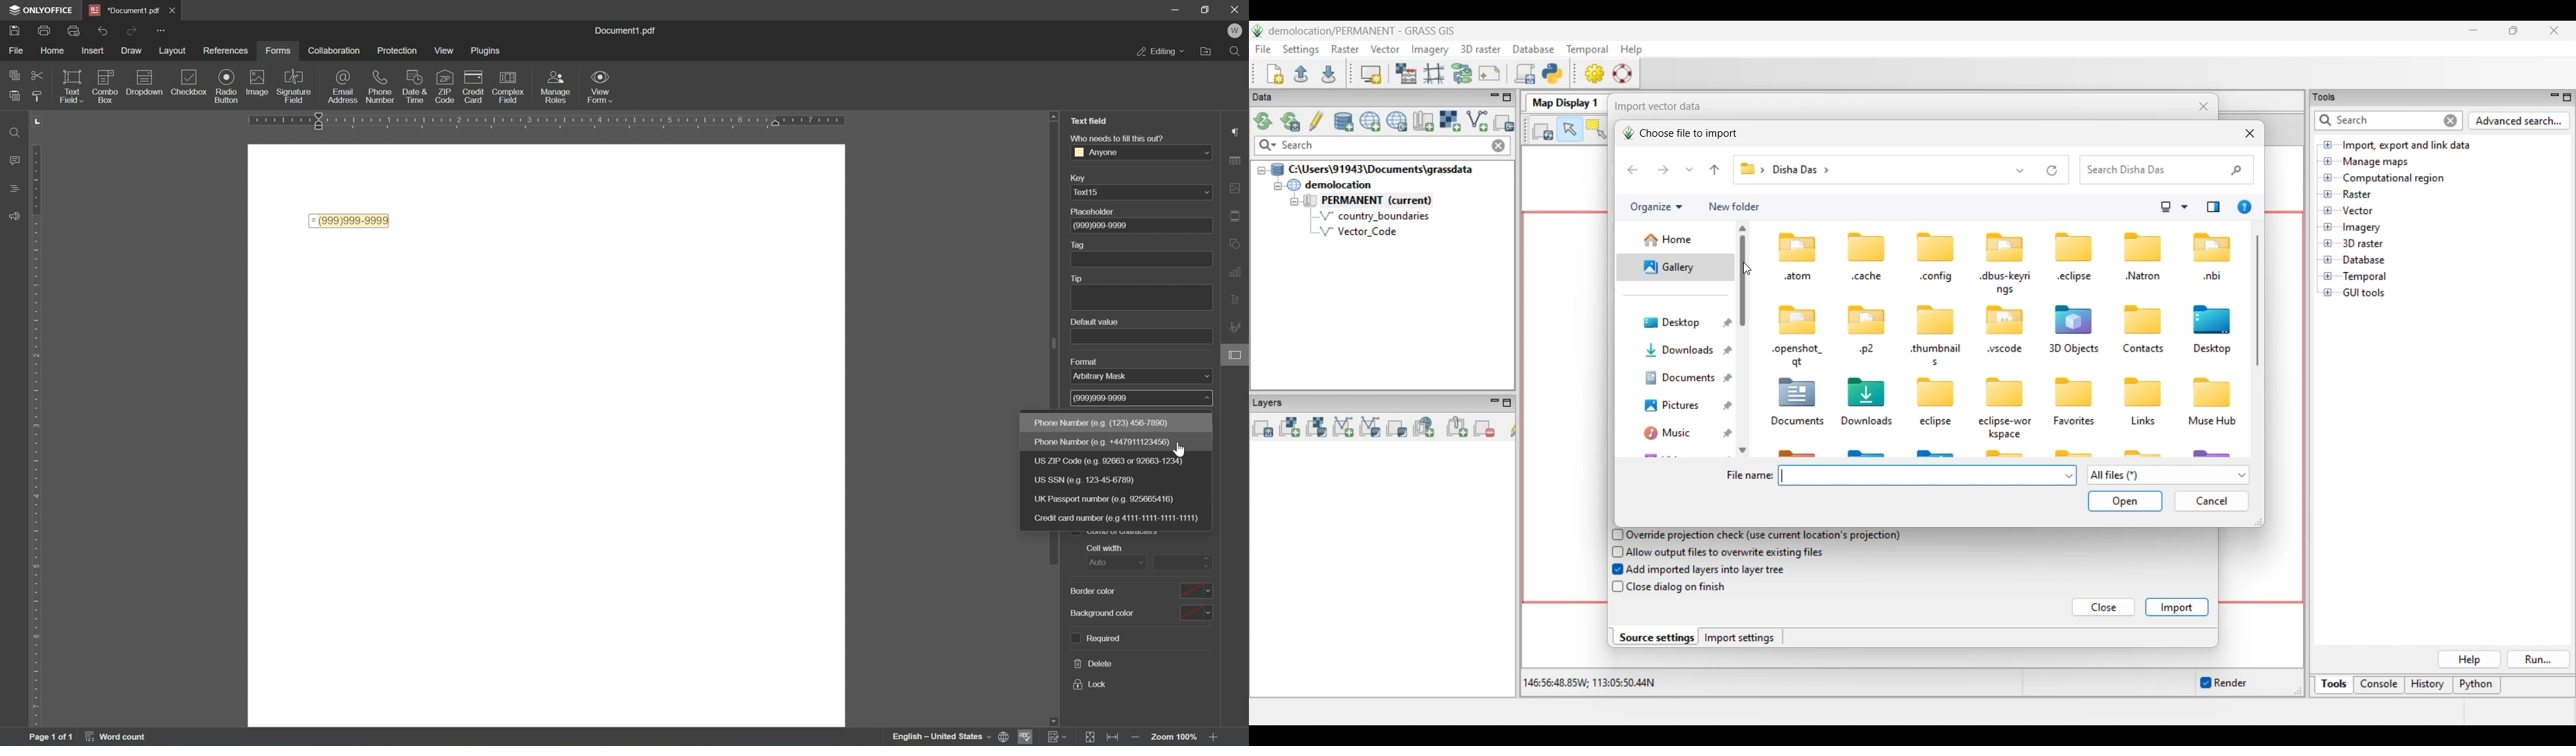  What do you see at coordinates (1095, 638) in the screenshot?
I see `required` at bounding box center [1095, 638].